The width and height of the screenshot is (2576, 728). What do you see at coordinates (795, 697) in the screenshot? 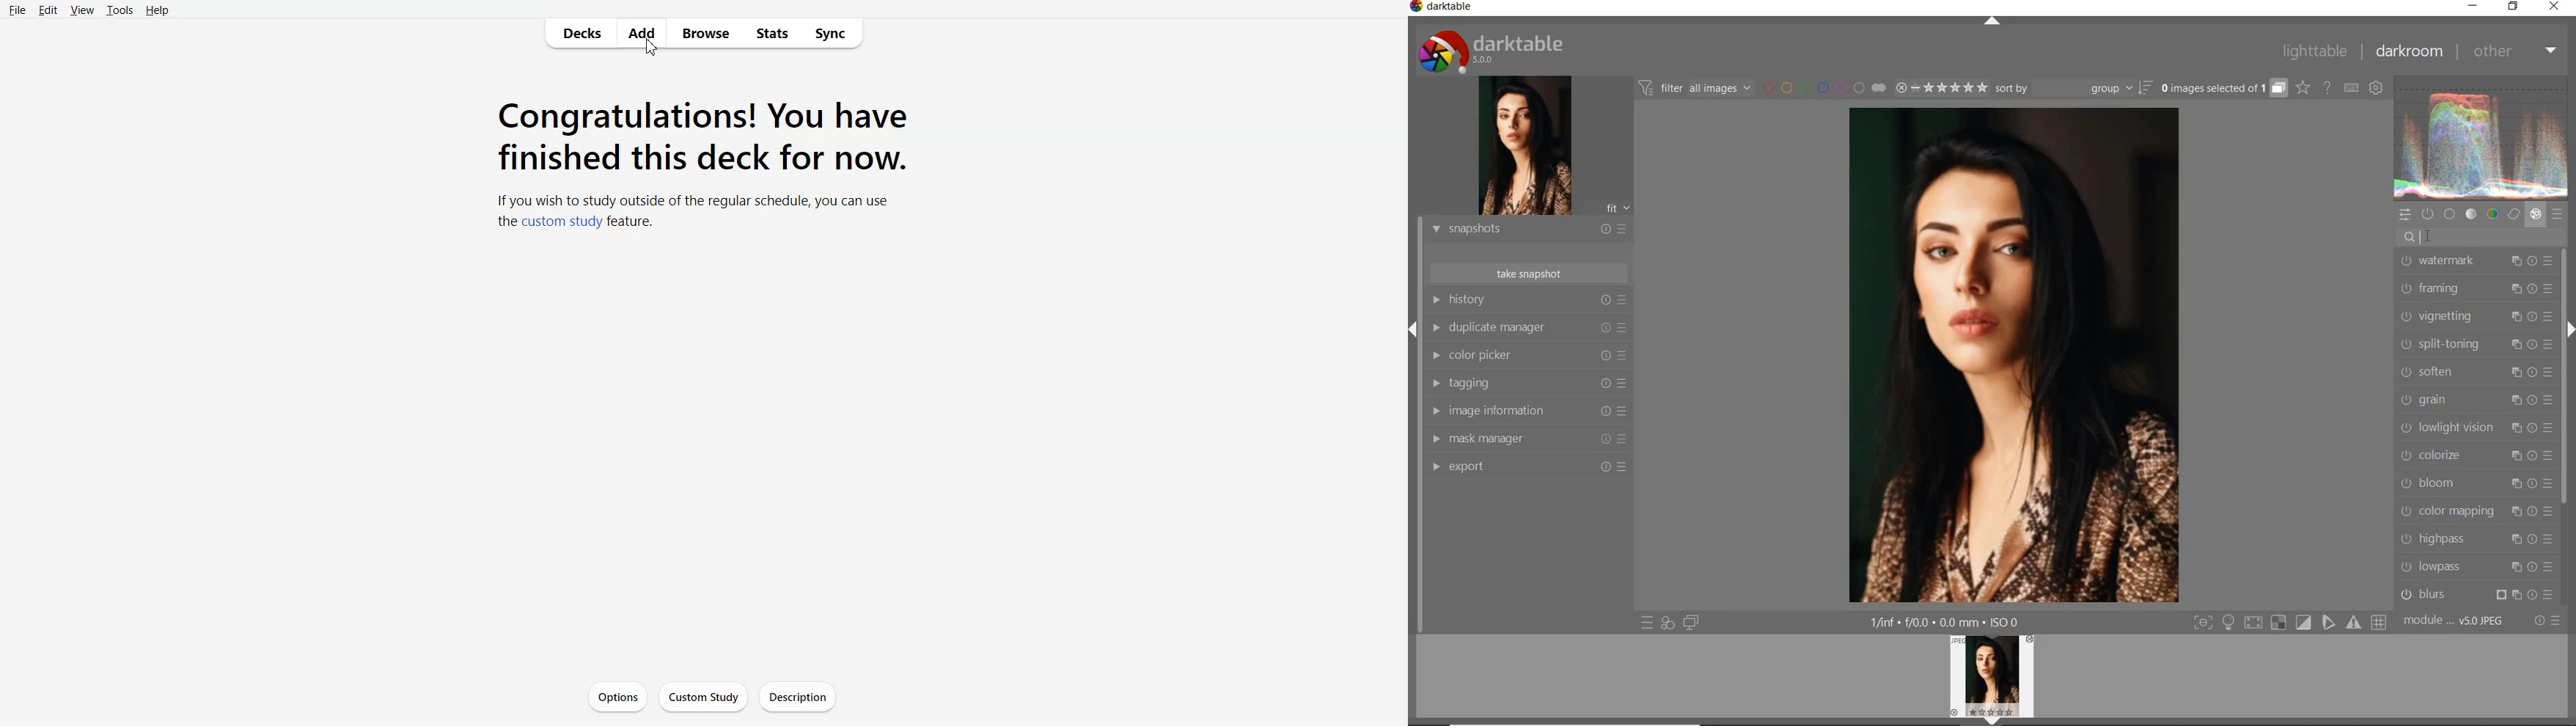
I see `Description` at bounding box center [795, 697].